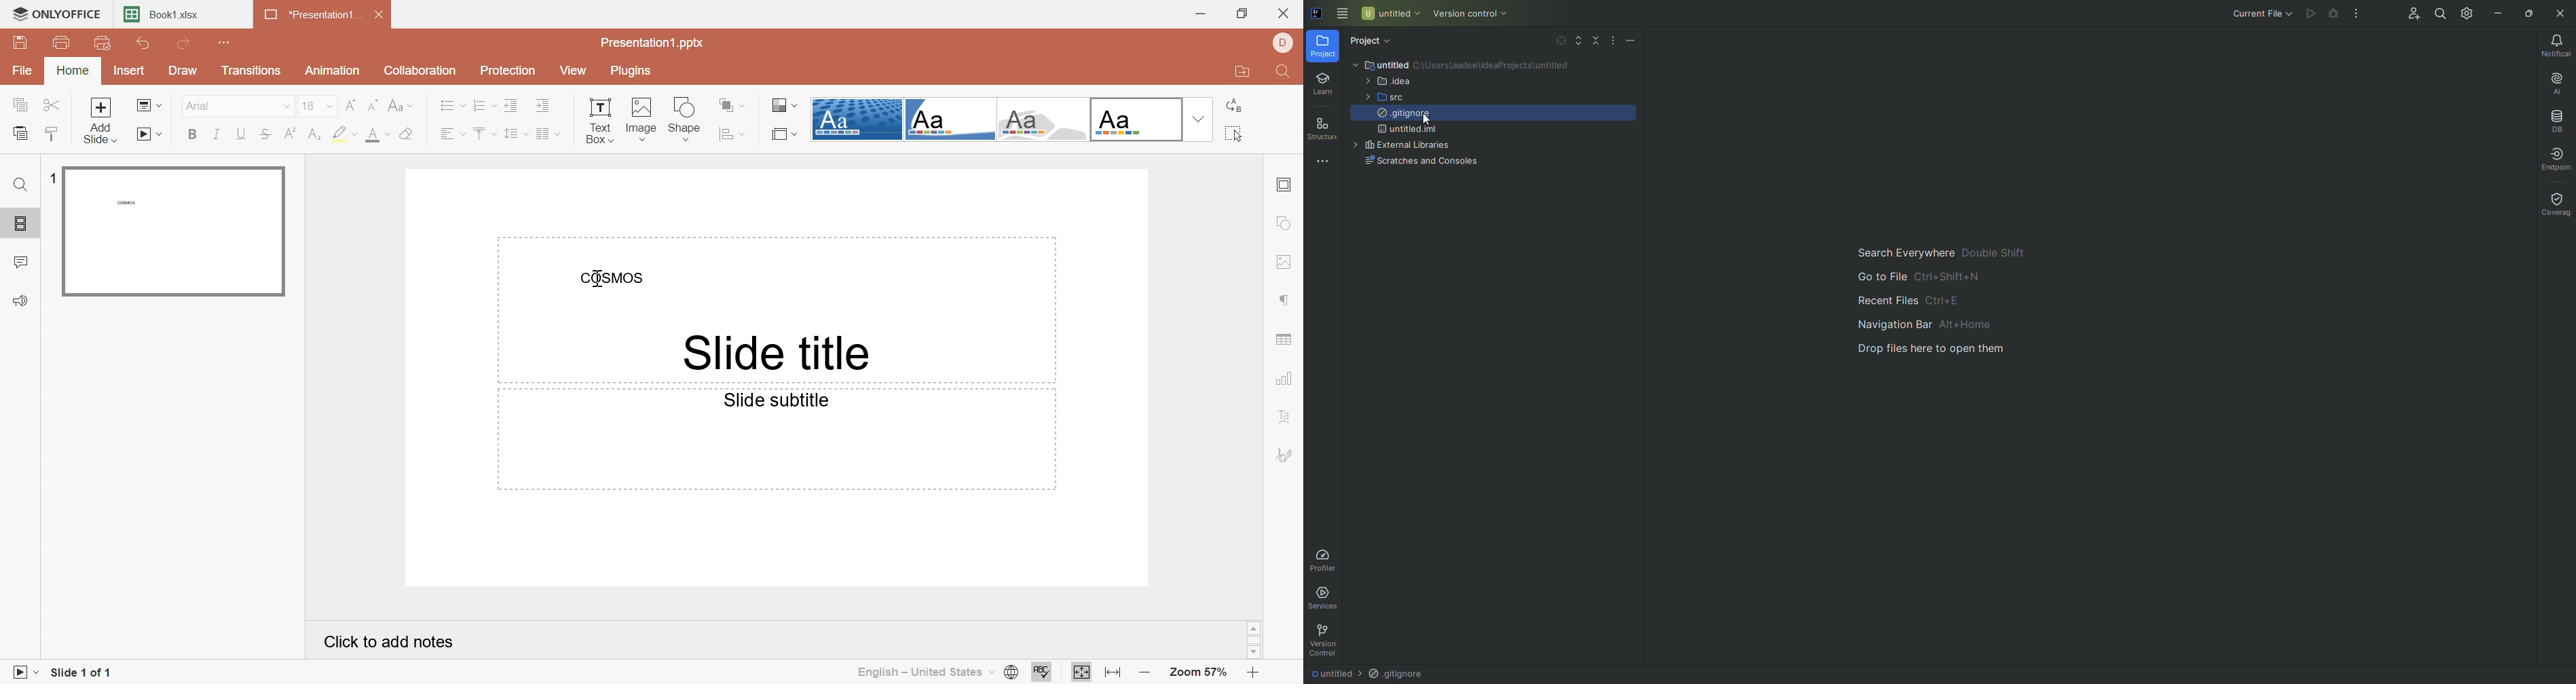 This screenshot has height=700, width=2576. Describe the element at coordinates (506, 71) in the screenshot. I see `Protection` at that location.